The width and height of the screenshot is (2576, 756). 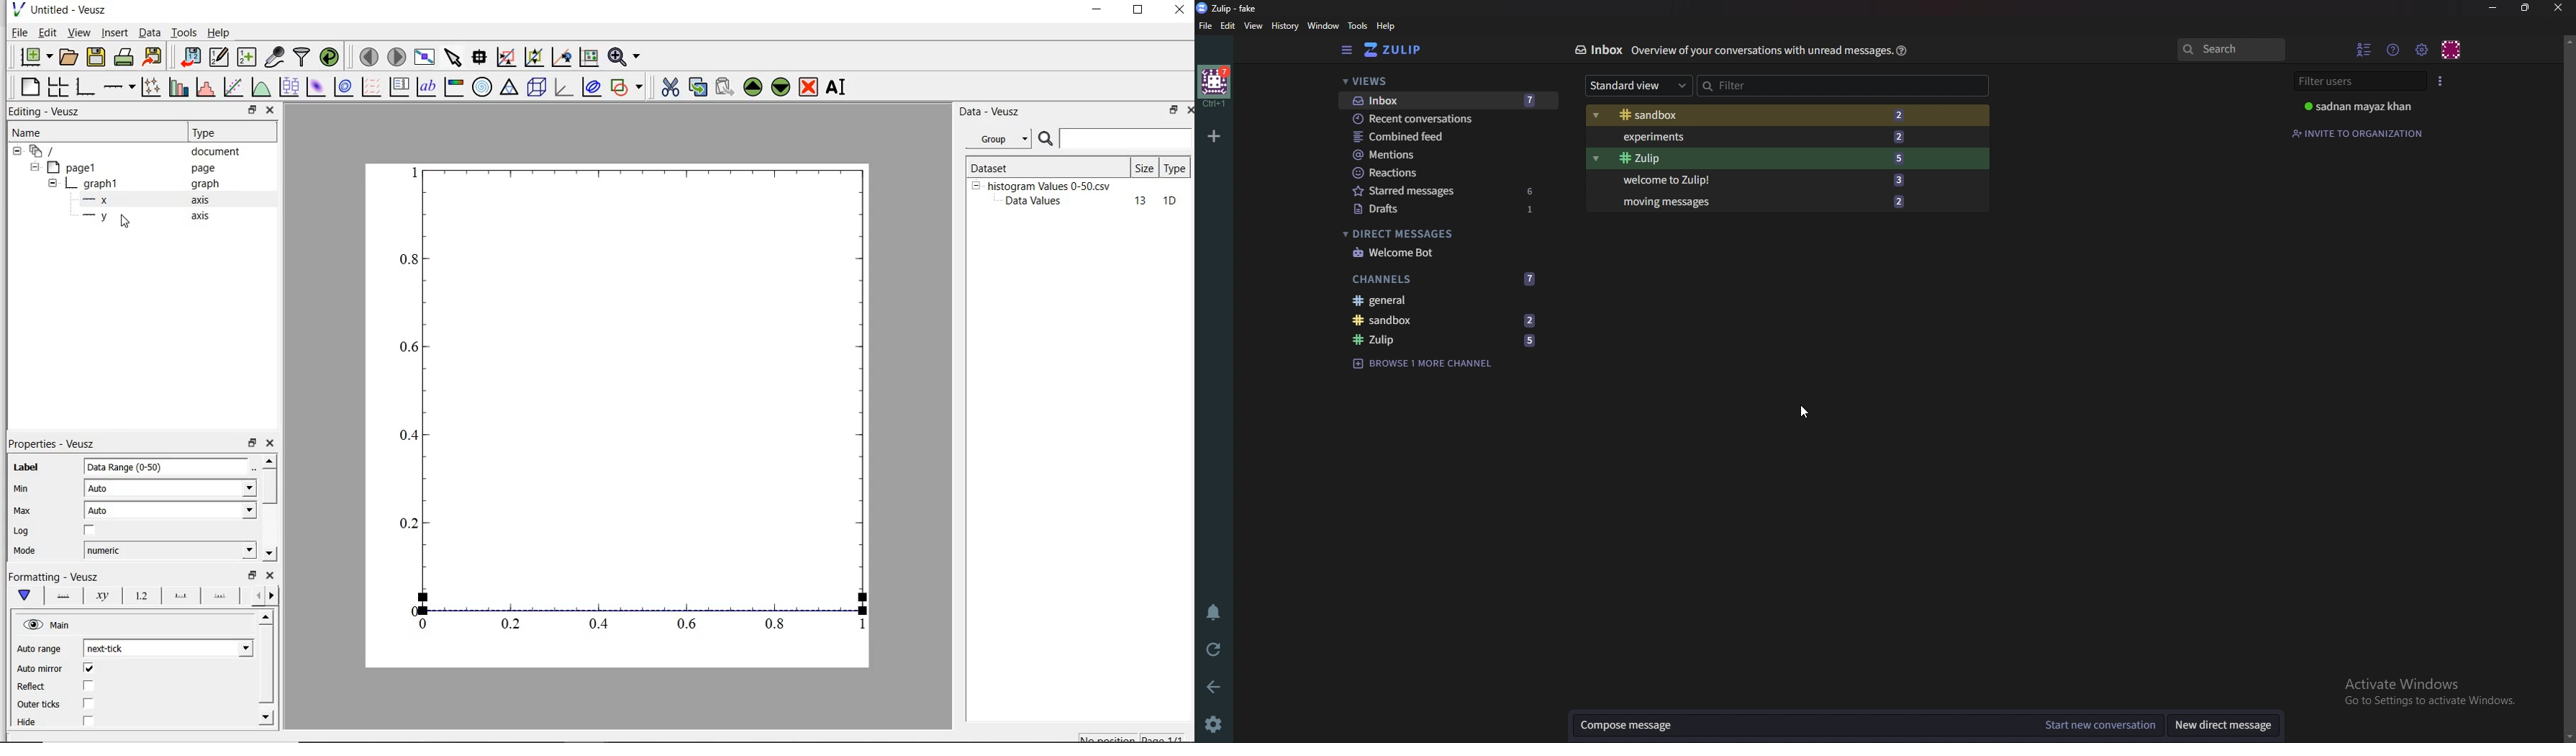 I want to click on Standard view, so click(x=1639, y=85).